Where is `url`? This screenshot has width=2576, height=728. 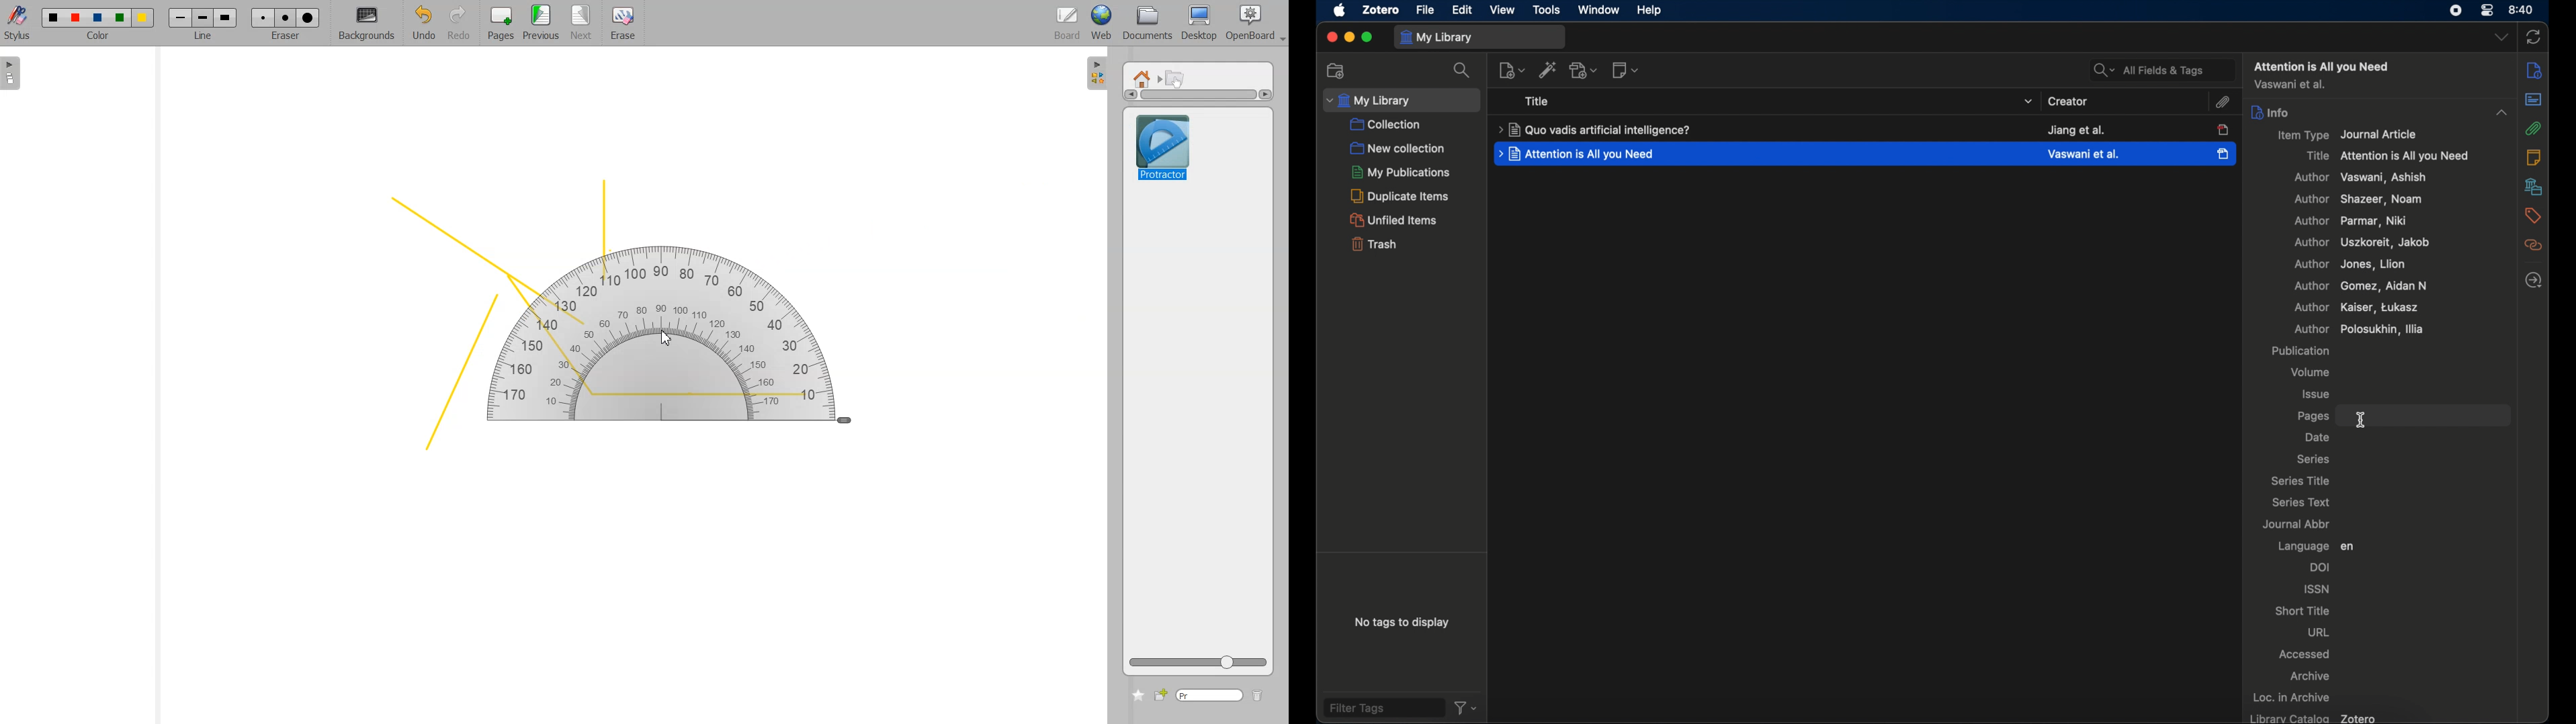 url is located at coordinates (2319, 634).